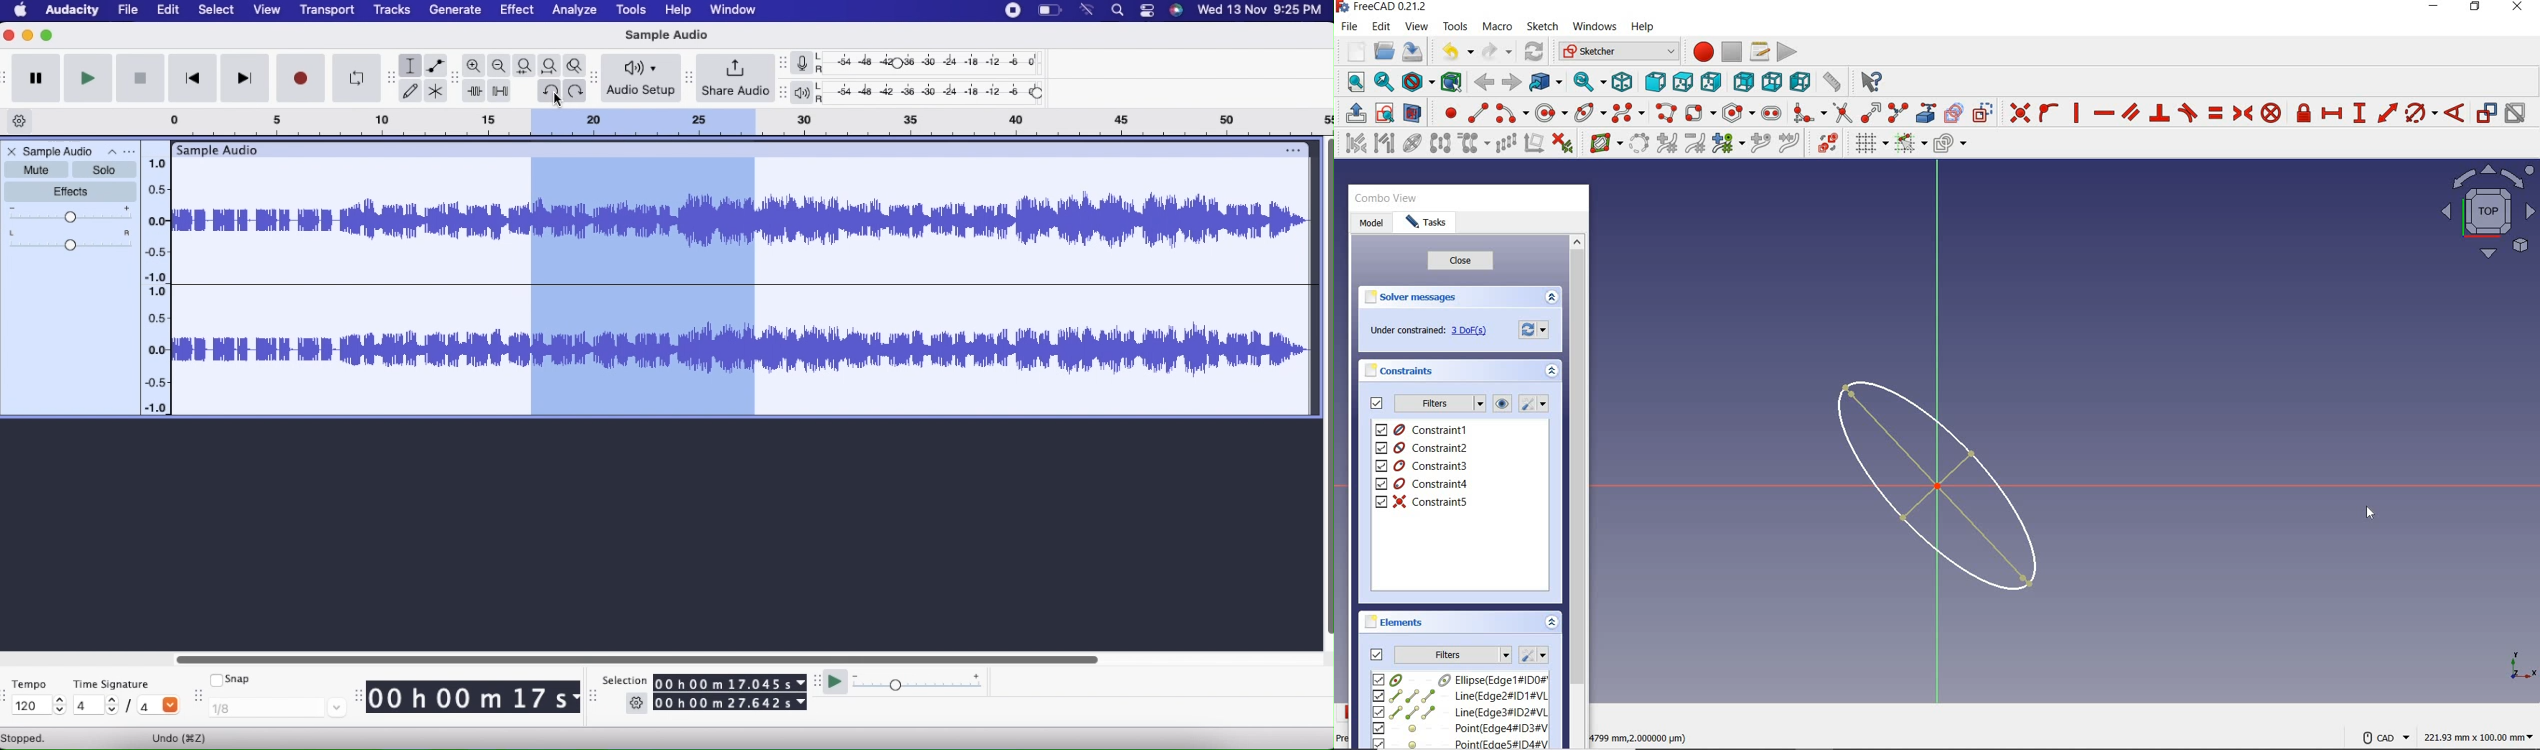  Describe the element at coordinates (158, 282) in the screenshot. I see `Slider` at that location.